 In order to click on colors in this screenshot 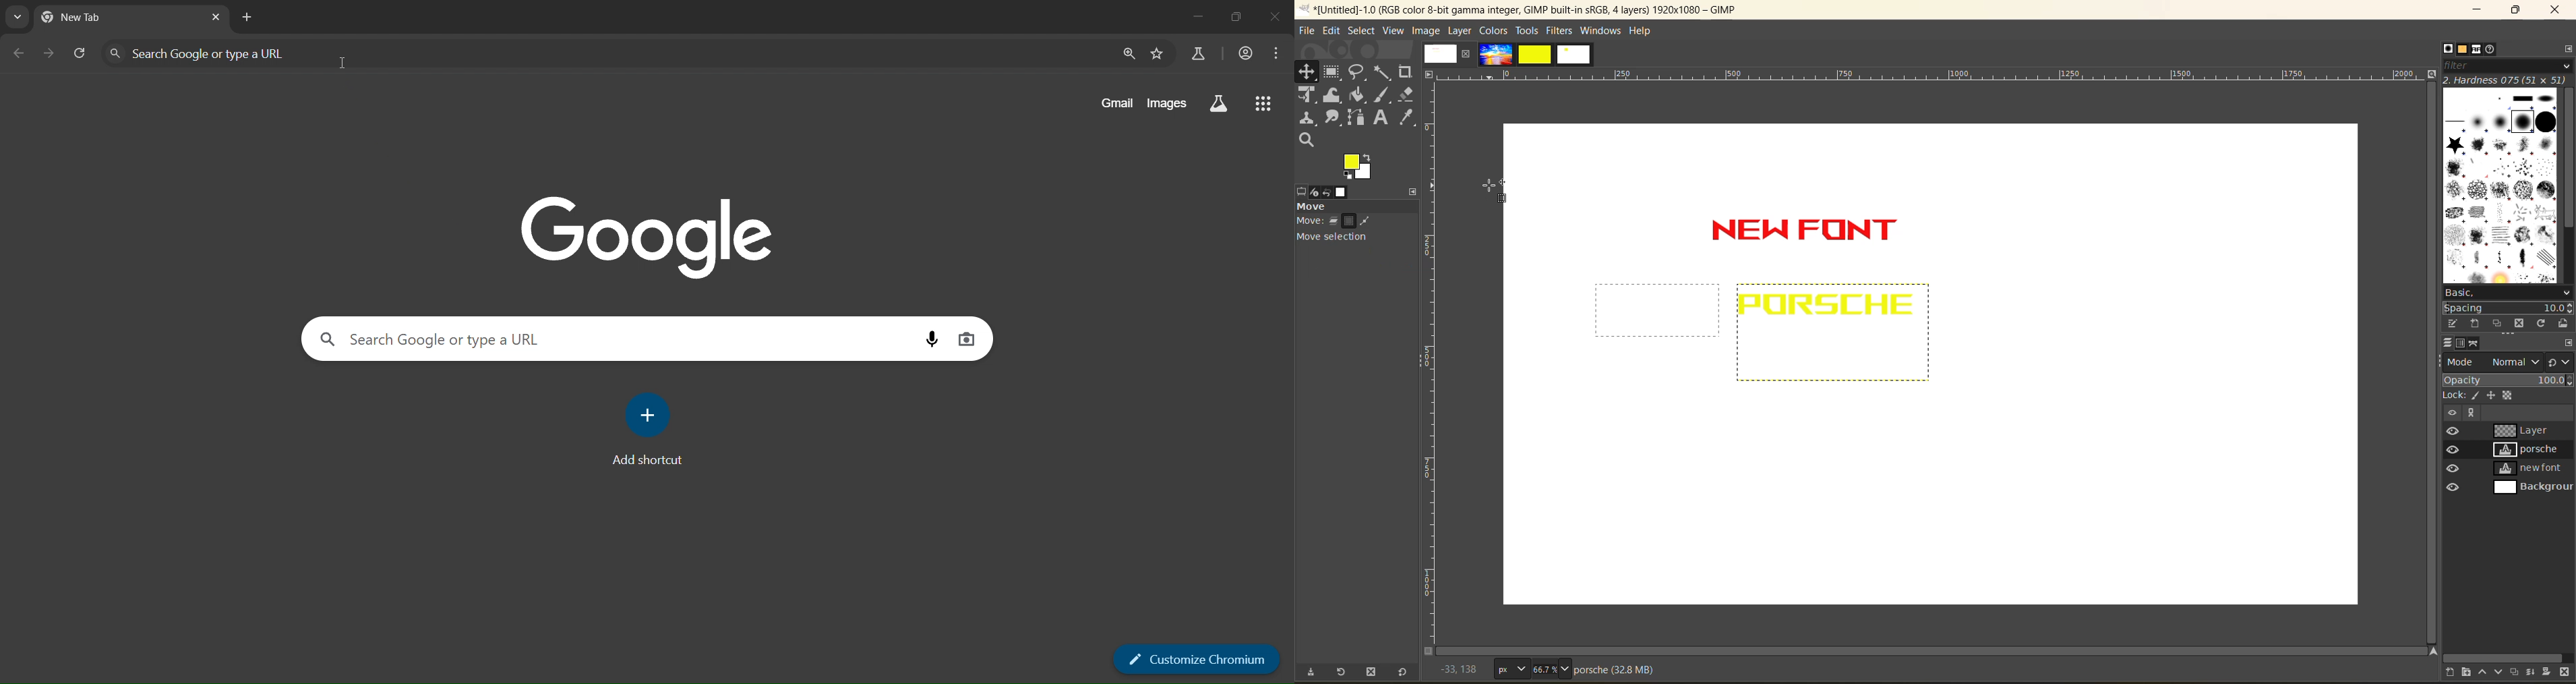, I will do `click(1494, 31)`.